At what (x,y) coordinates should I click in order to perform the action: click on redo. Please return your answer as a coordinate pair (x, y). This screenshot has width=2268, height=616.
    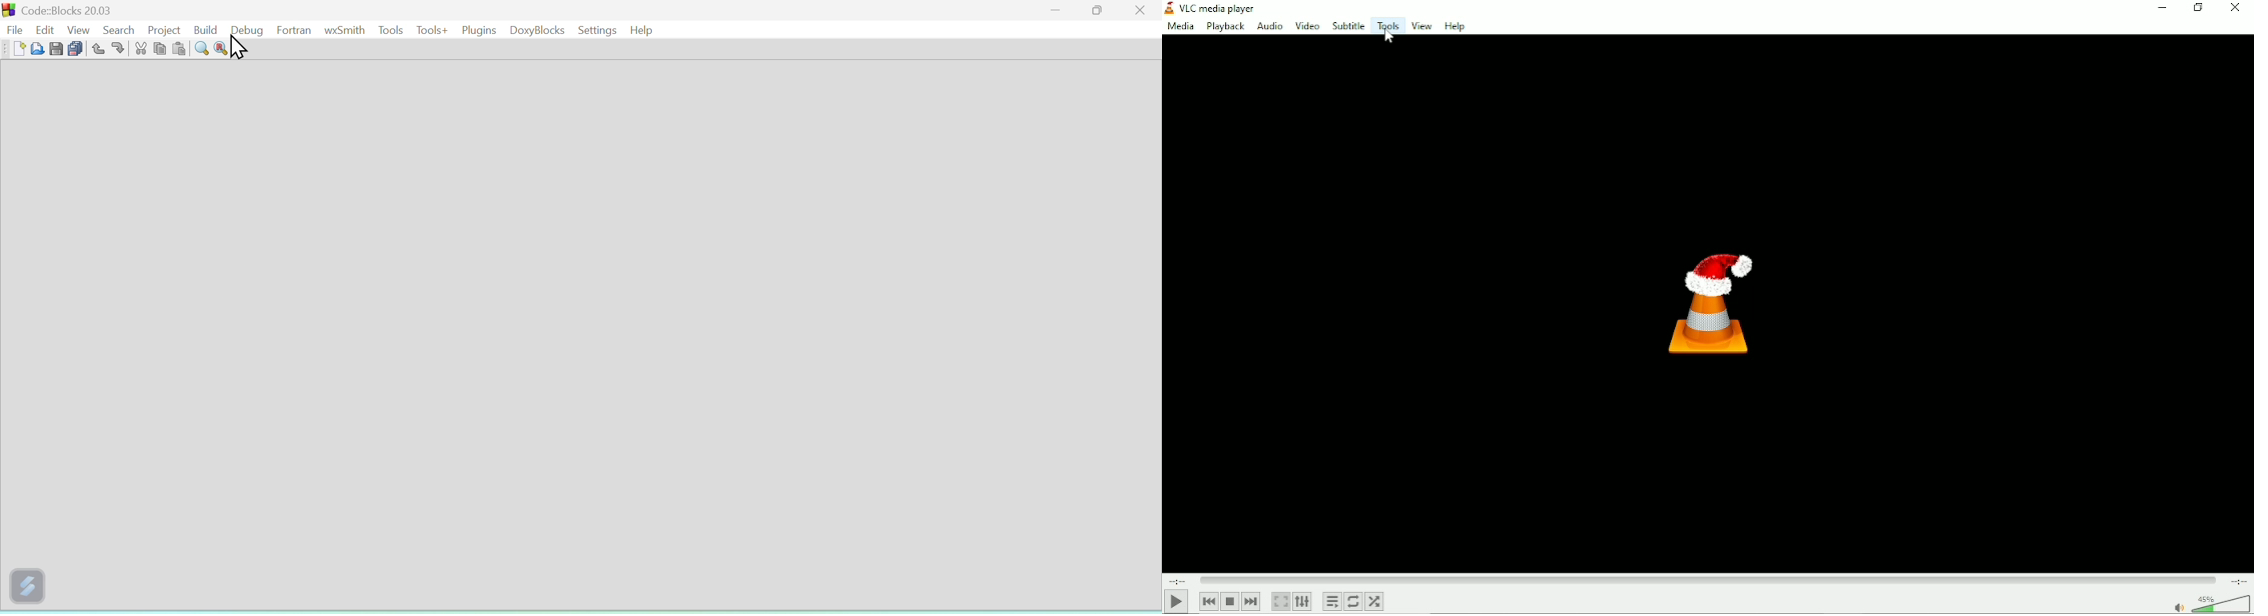
    Looking at the image, I should click on (119, 49).